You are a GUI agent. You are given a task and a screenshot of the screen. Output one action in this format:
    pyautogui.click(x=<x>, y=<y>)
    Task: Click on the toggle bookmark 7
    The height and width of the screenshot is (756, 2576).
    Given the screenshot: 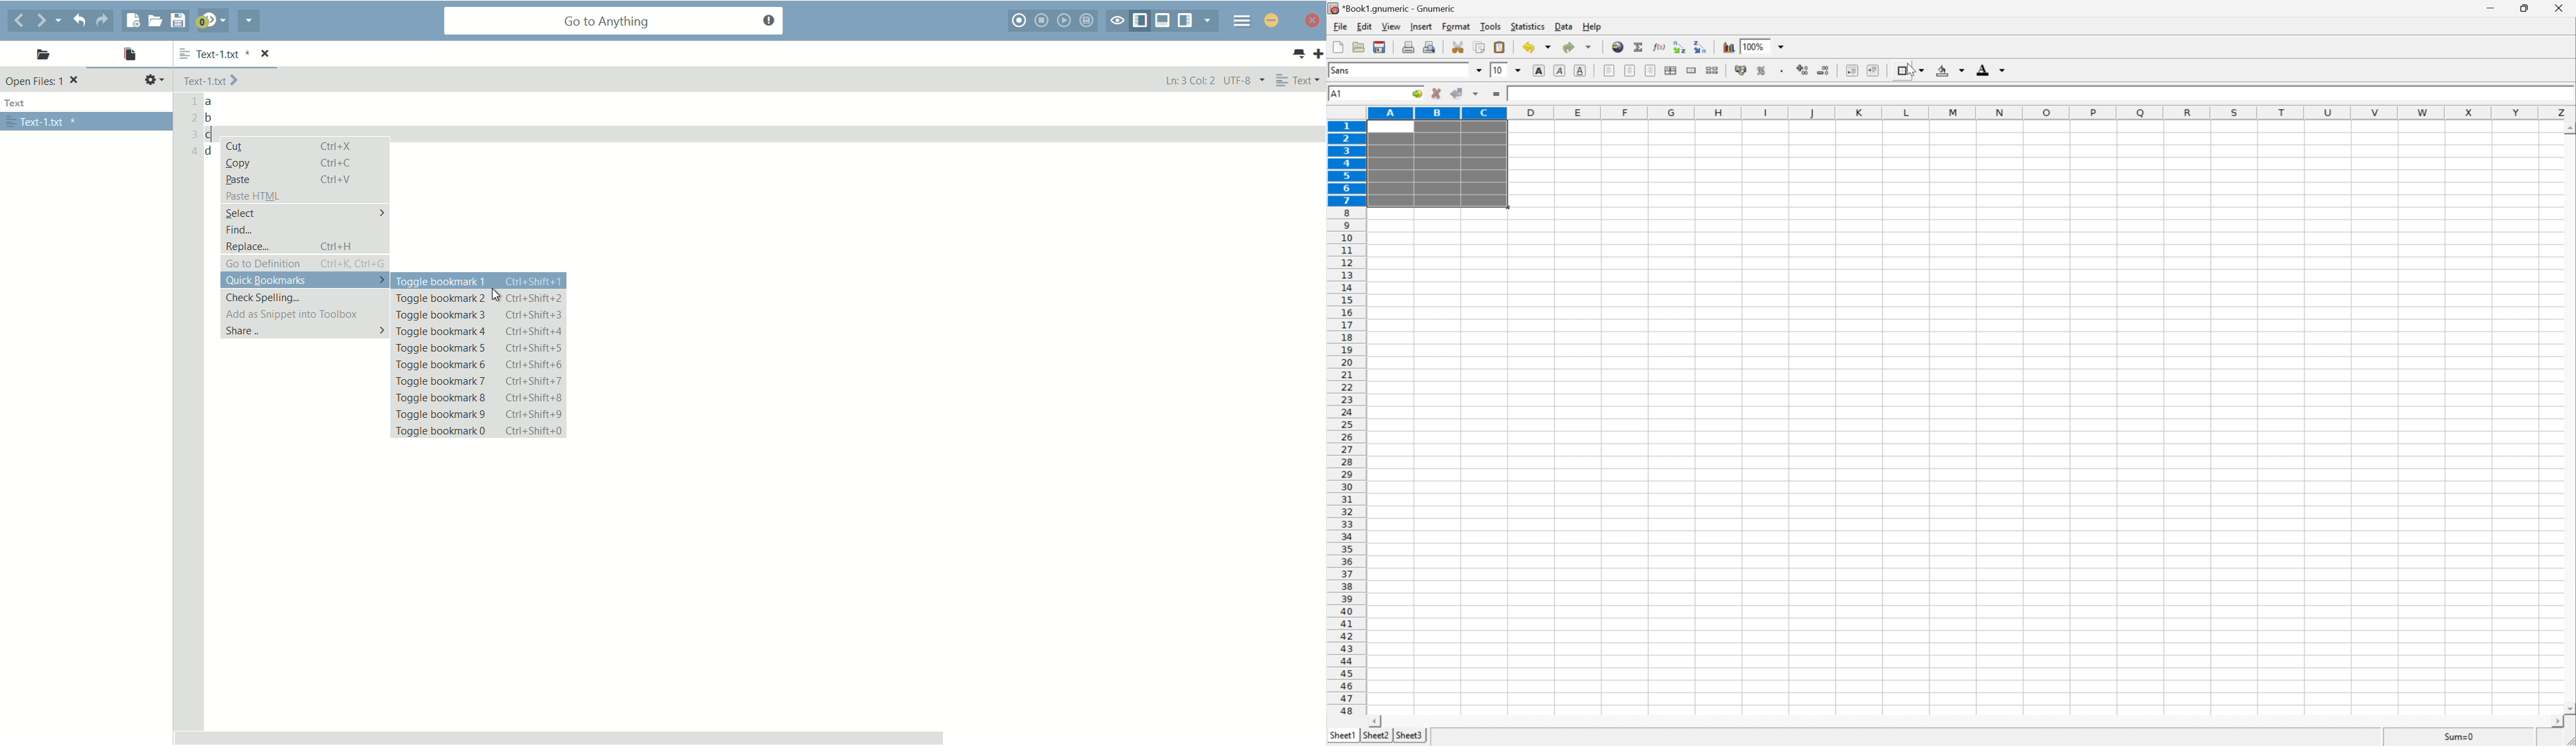 What is the action you would take?
    pyautogui.click(x=482, y=381)
    